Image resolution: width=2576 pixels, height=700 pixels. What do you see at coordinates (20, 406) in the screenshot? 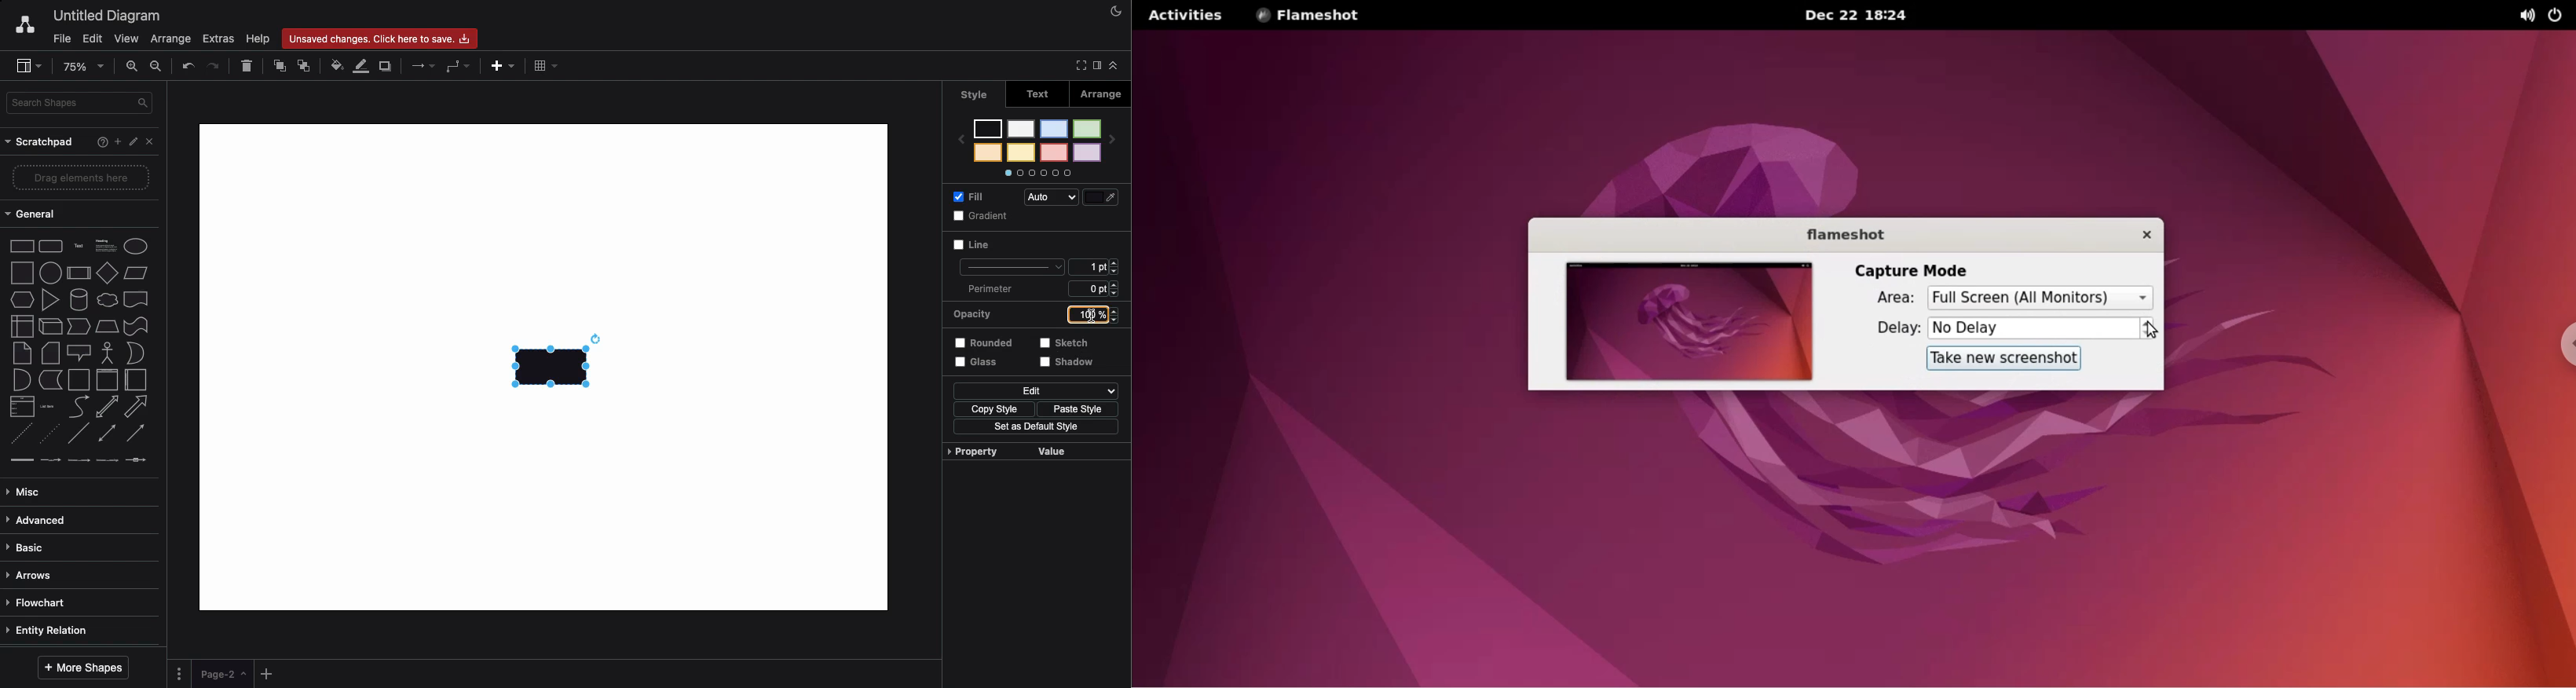
I see `list` at bounding box center [20, 406].